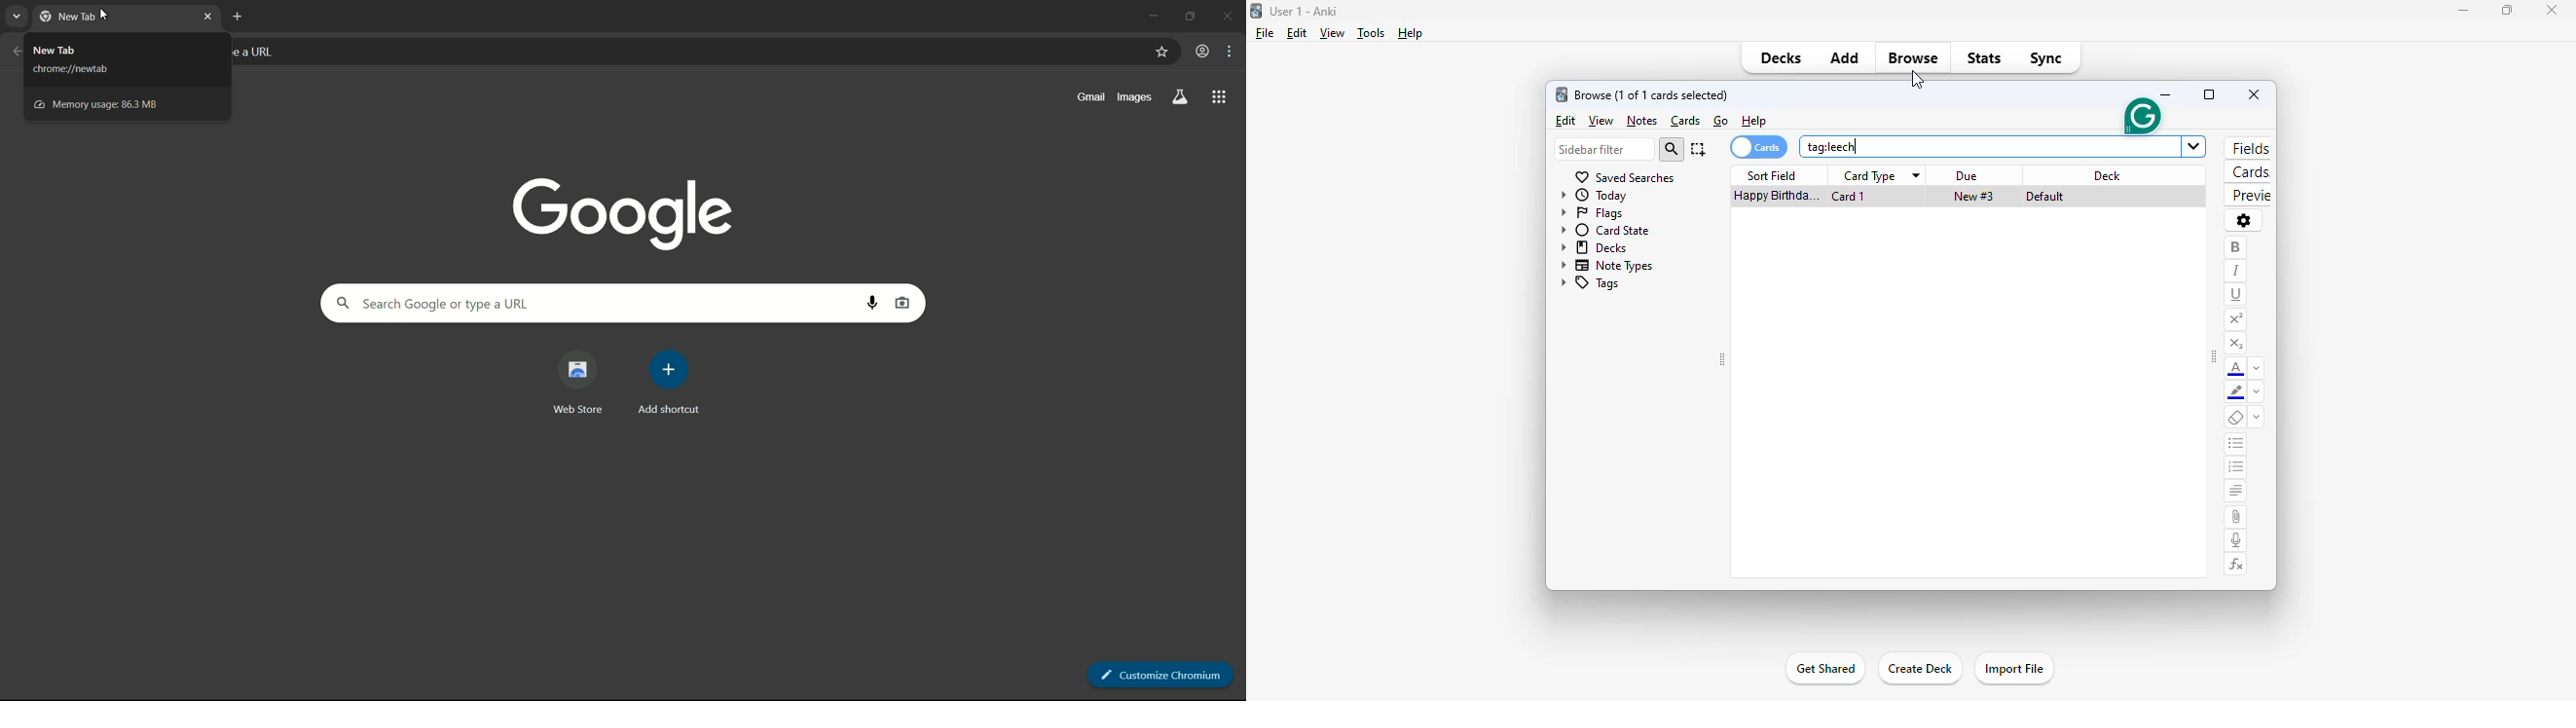 This screenshot has height=728, width=2576. What do you see at coordinates (1162, 674) in the screenshot?
I see `customize chromium` at bounding box center [1162, 674].